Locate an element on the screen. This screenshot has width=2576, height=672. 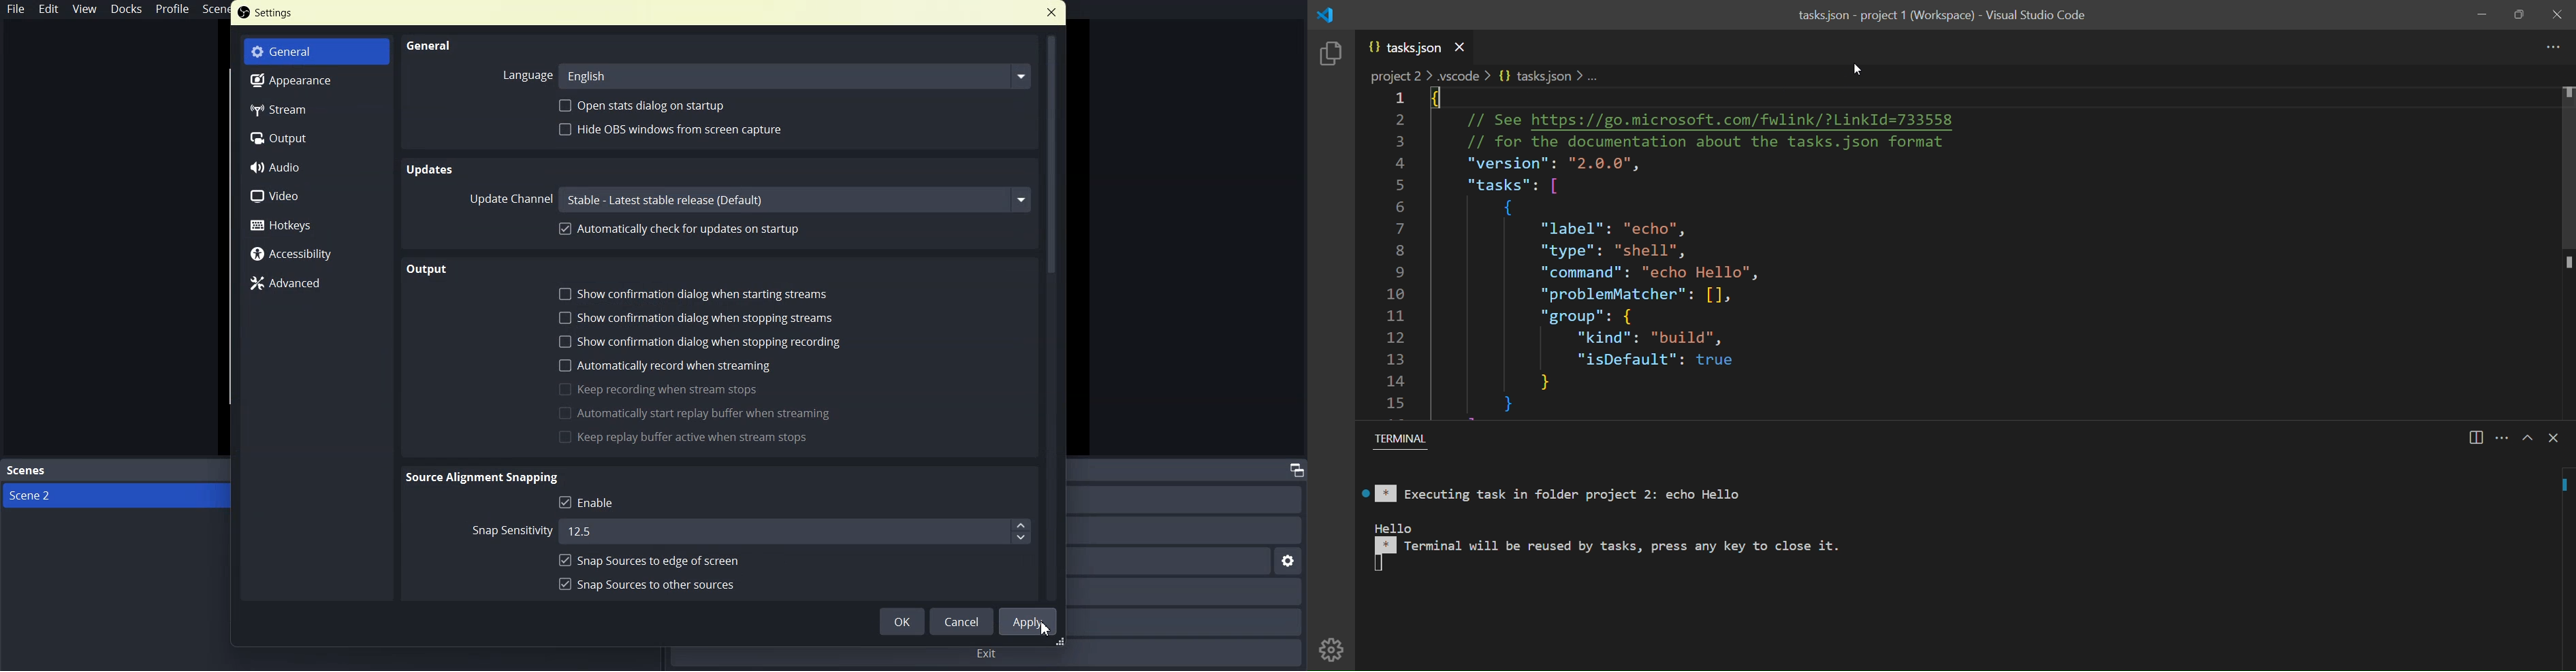
close current file is located at coordinates (1460, 46).